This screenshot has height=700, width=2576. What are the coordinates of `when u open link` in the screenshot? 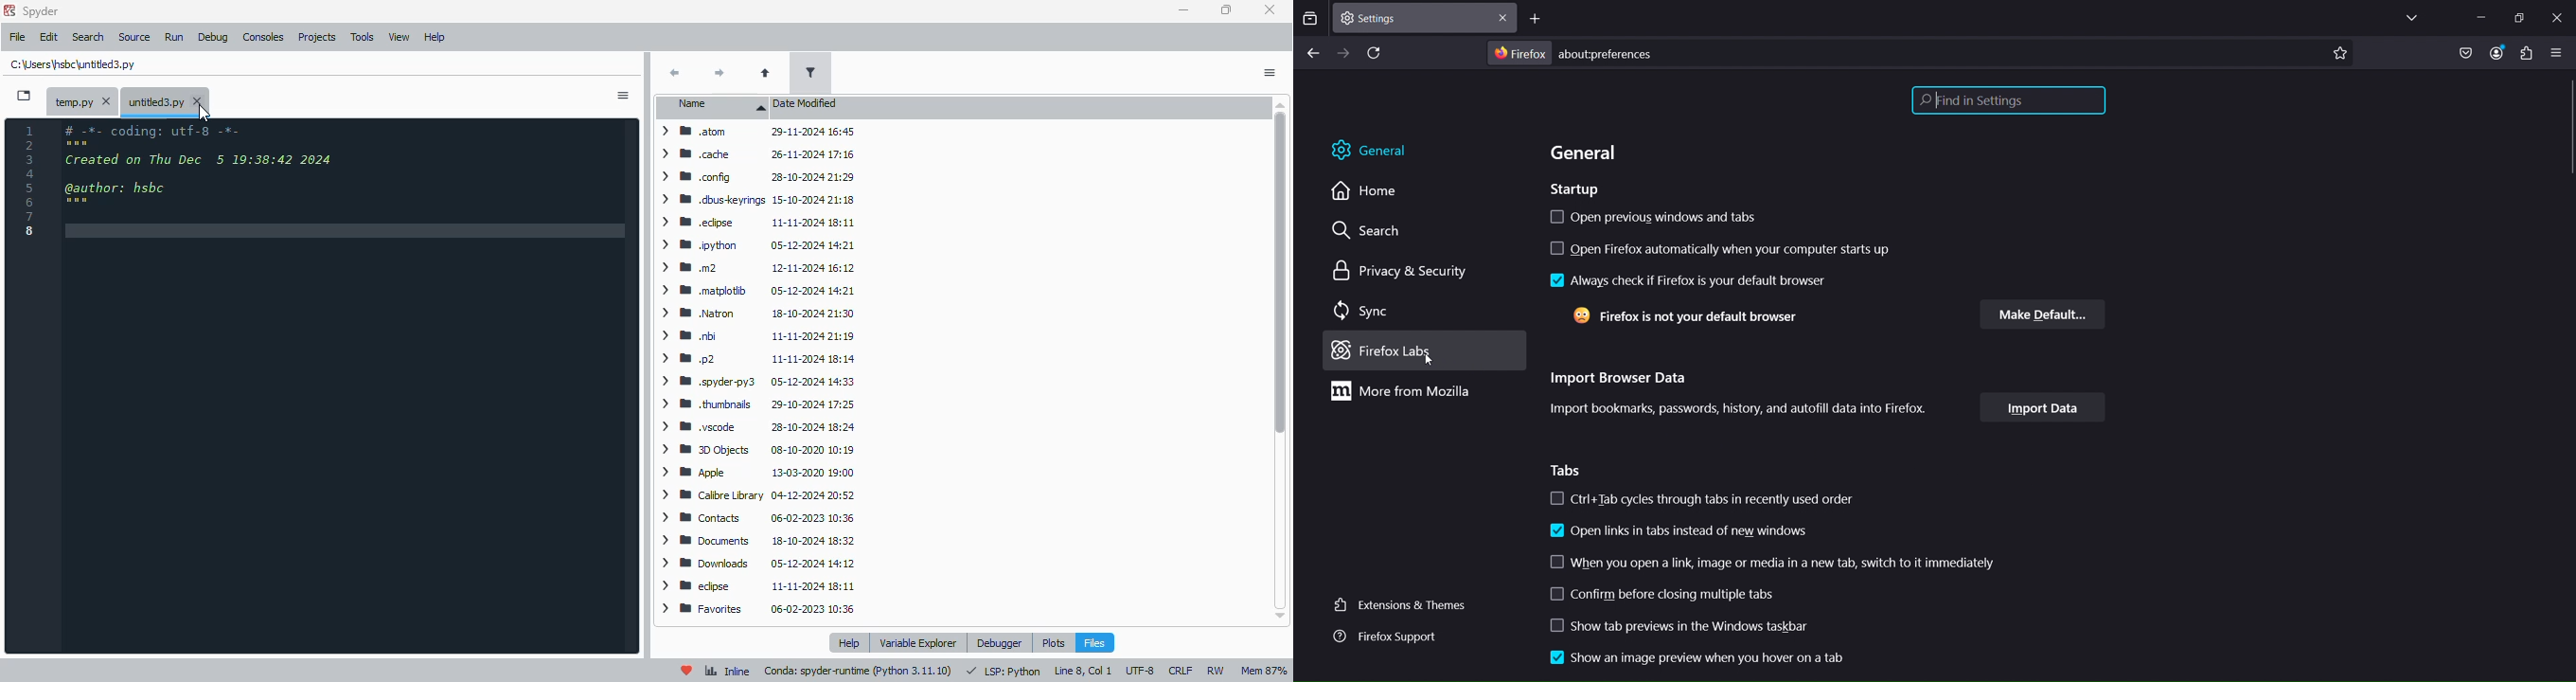 It's located at (1769, 562).